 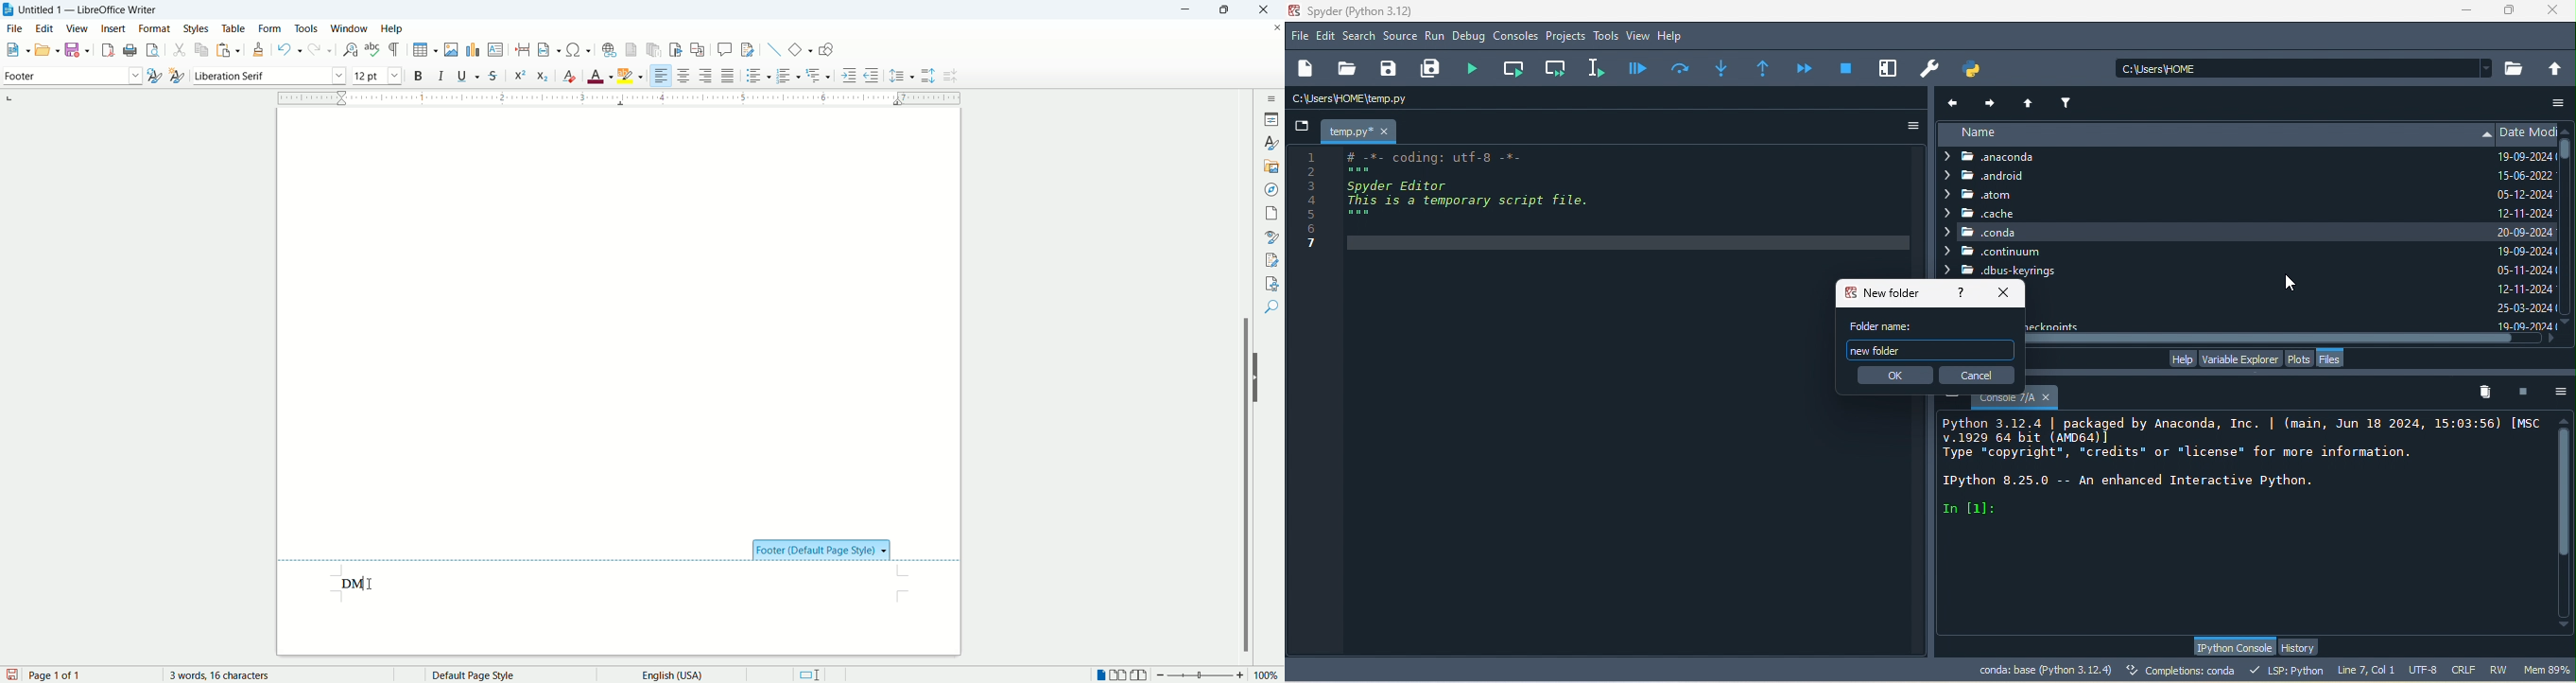 What do you see at coordinates (179, 51) in the screenshot?
I see `cut` at bounding box center [179, 51].